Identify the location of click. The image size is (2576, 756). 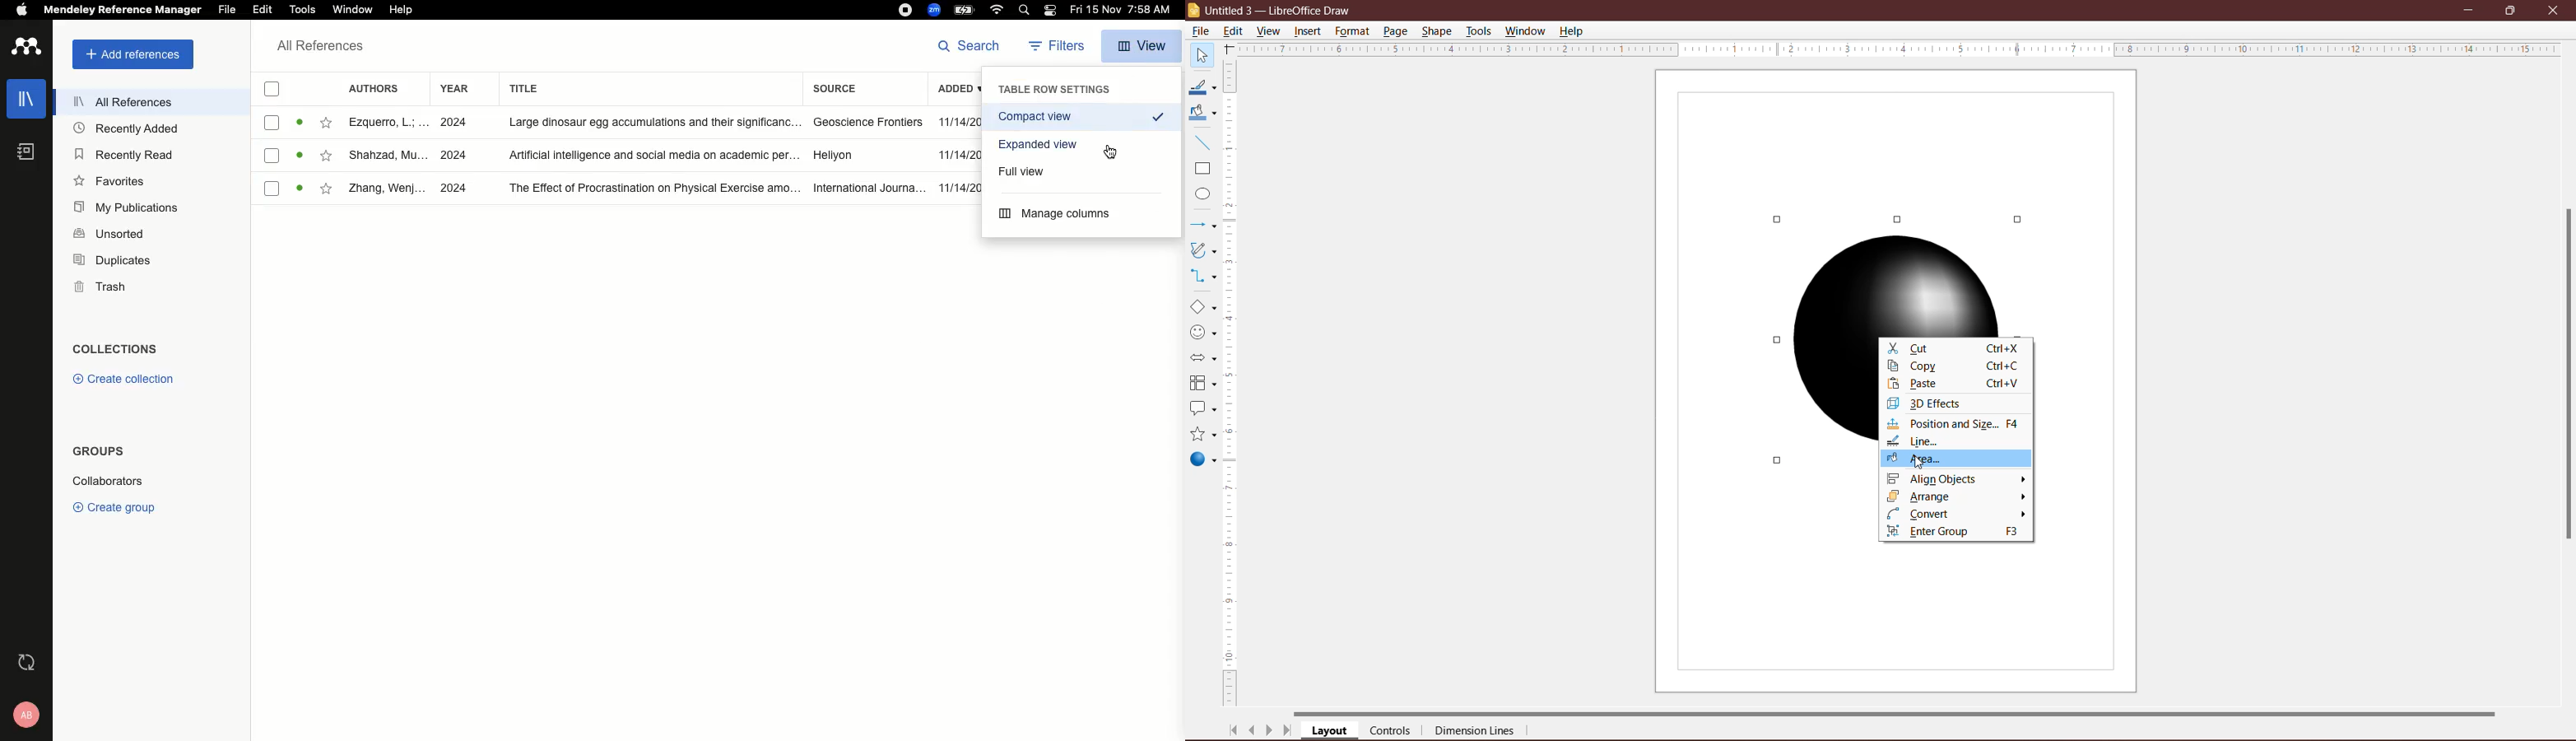
(1110, 152).